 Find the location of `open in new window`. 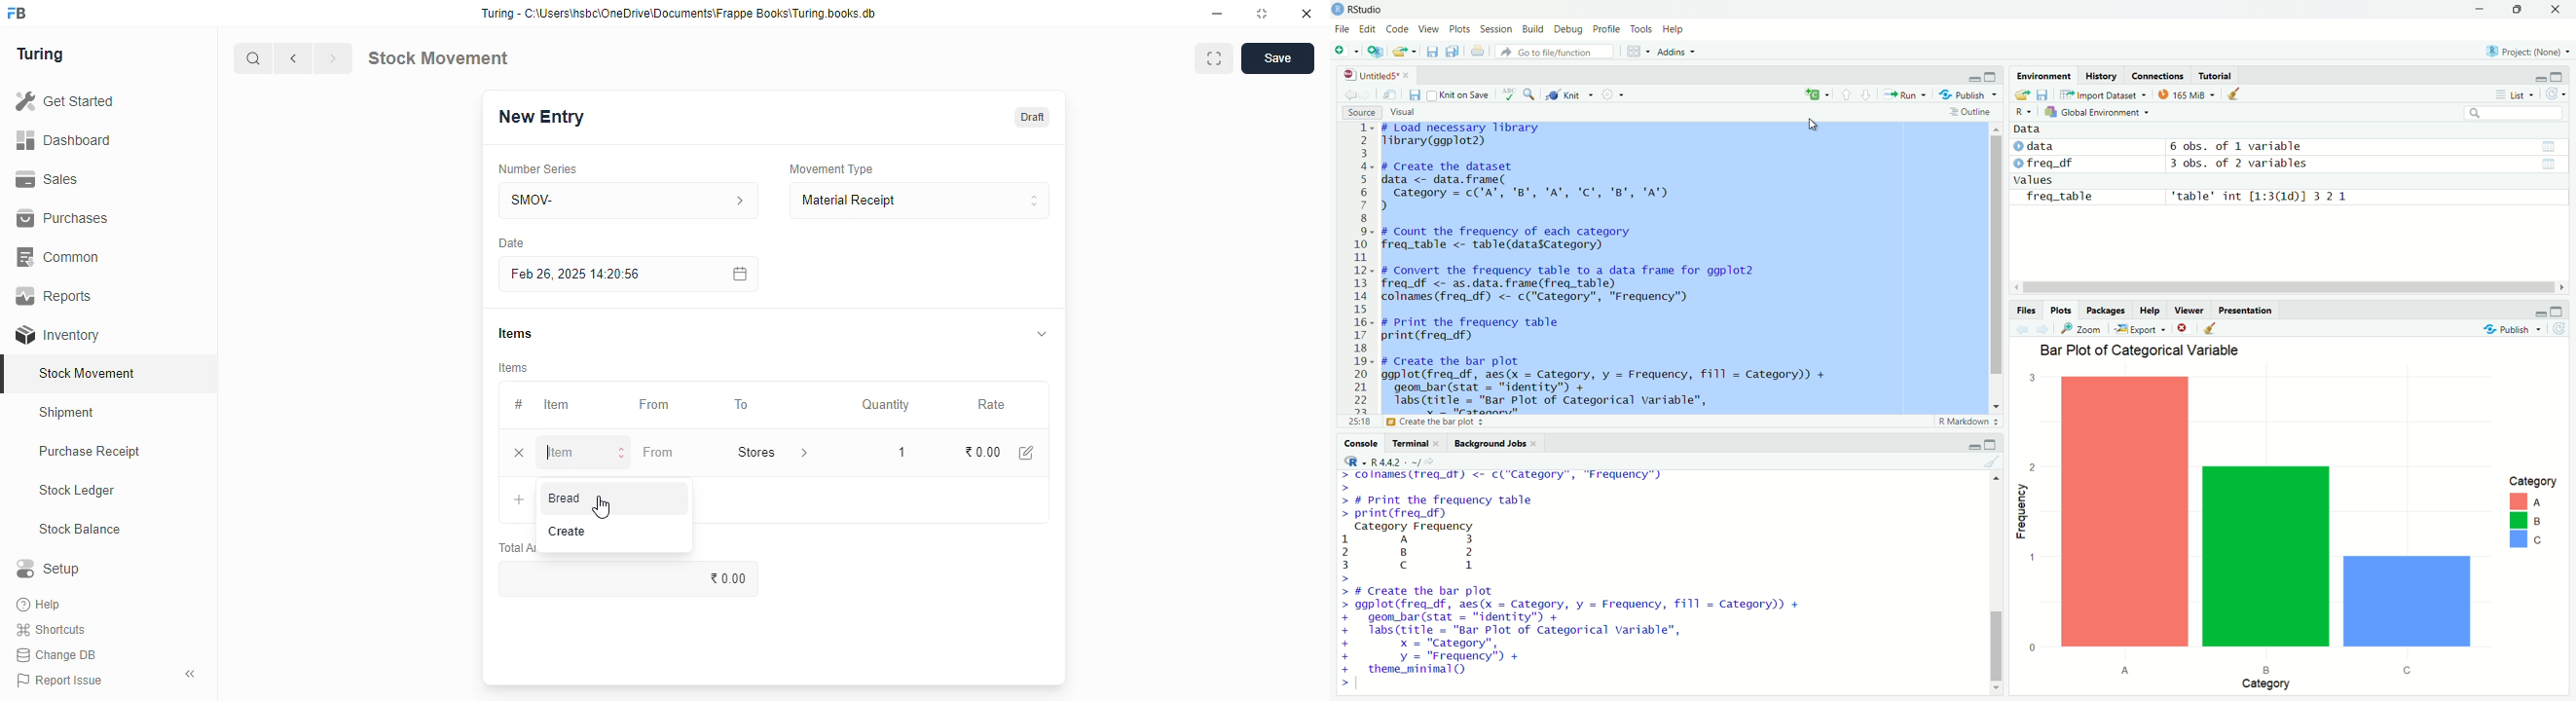

open in new window is located at coordinates (1389, 95).